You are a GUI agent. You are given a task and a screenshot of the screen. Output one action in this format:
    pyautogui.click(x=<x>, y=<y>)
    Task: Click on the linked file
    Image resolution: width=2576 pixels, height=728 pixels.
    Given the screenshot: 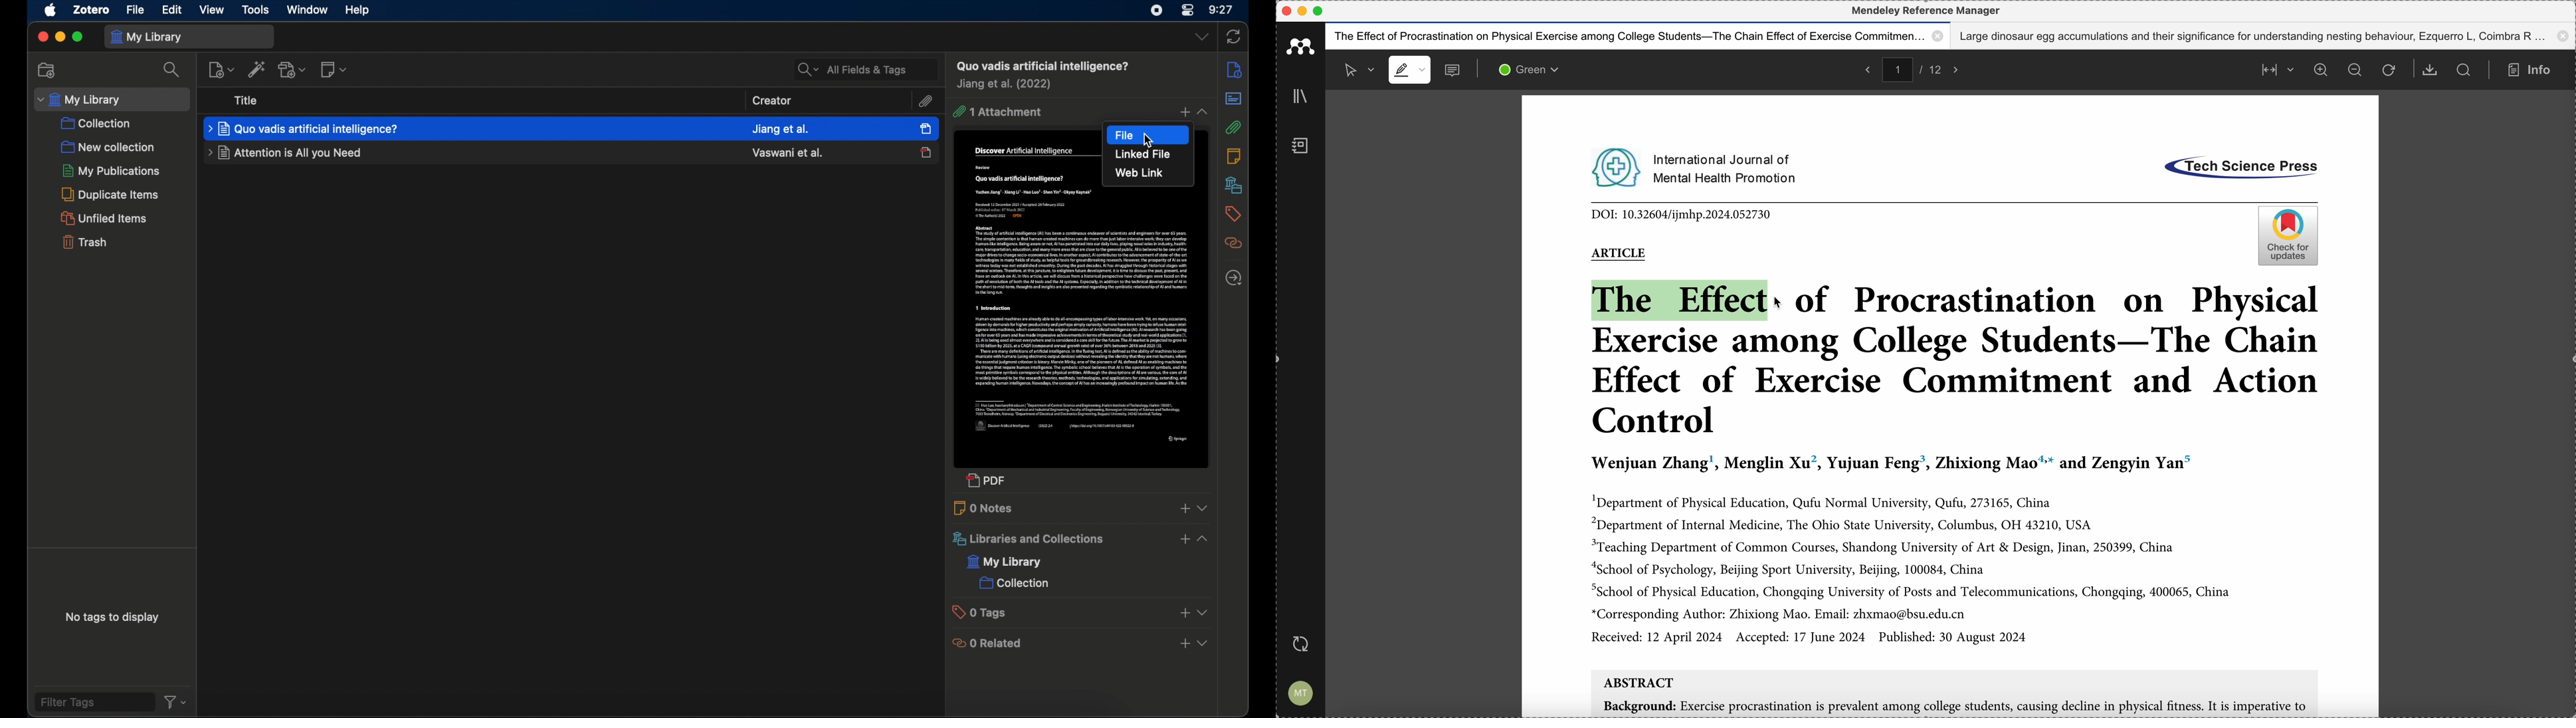 What is the action you would take?
    pyautogui.click(x=1143, y=155)
    